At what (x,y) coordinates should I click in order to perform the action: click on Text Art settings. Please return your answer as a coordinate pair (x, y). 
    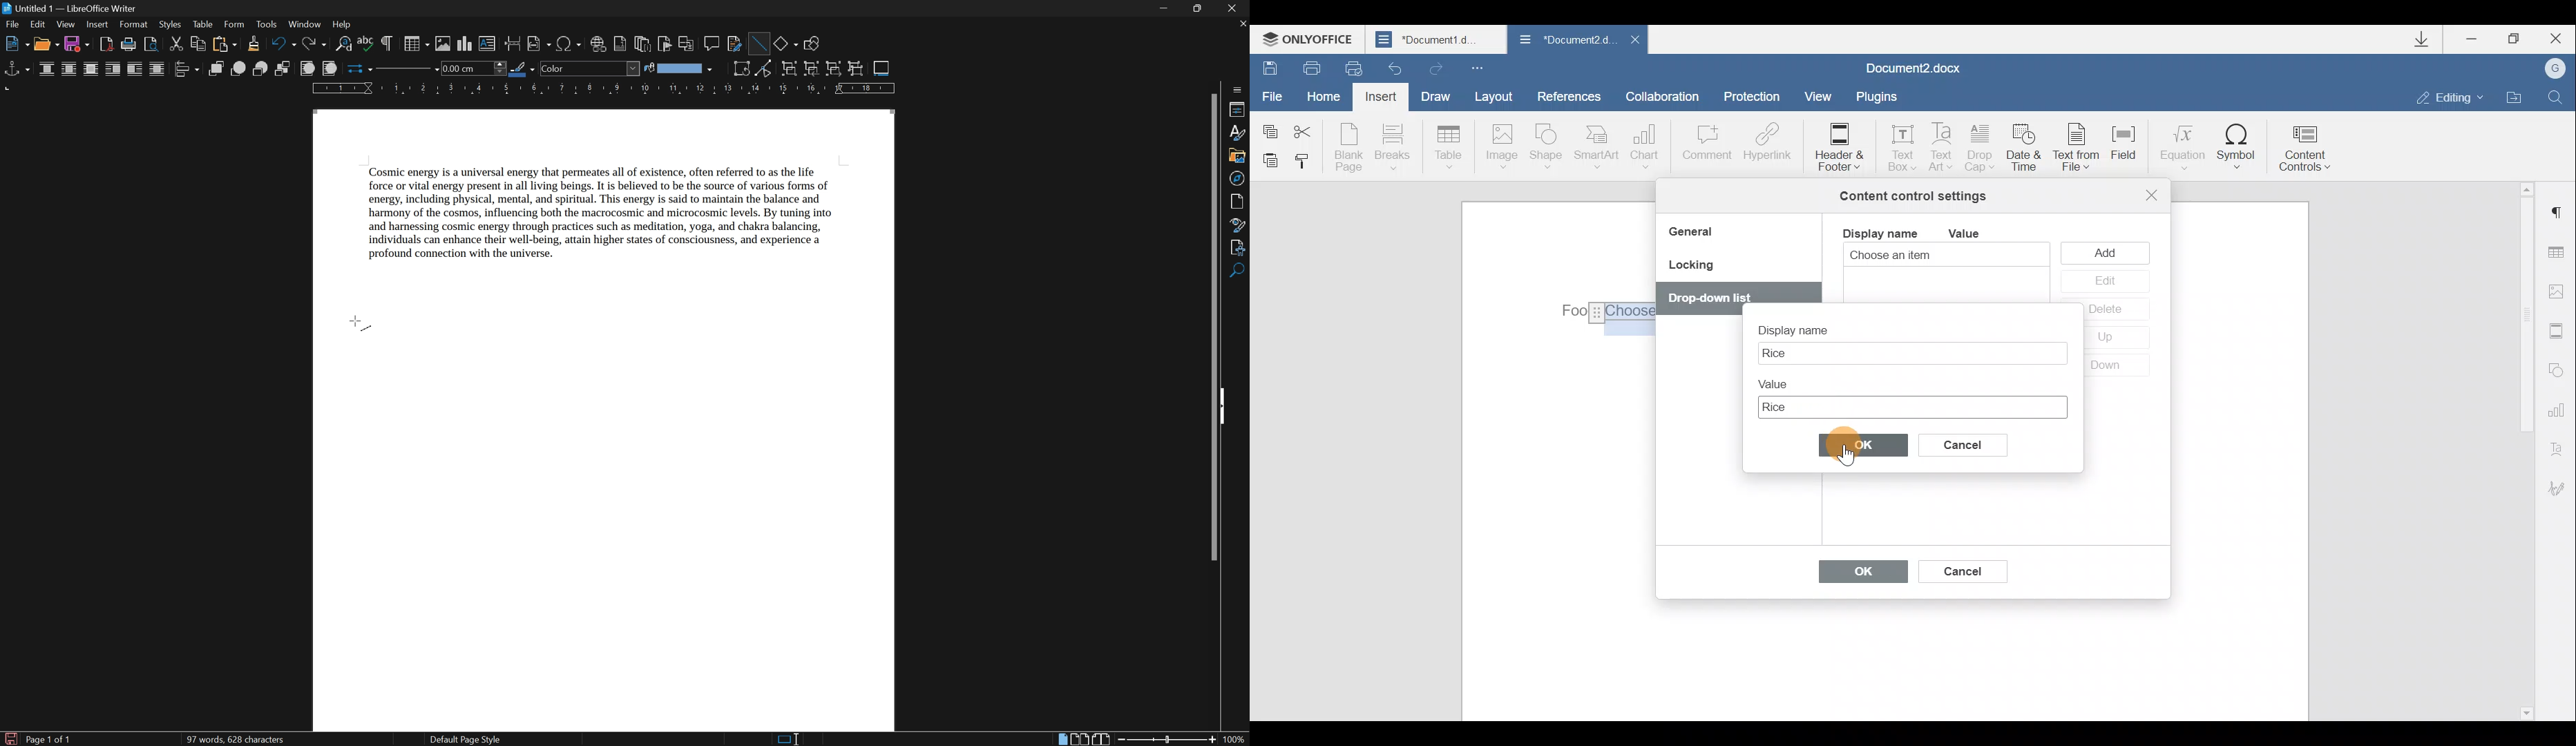
    Looking at the image, I should click on (2561, 446).